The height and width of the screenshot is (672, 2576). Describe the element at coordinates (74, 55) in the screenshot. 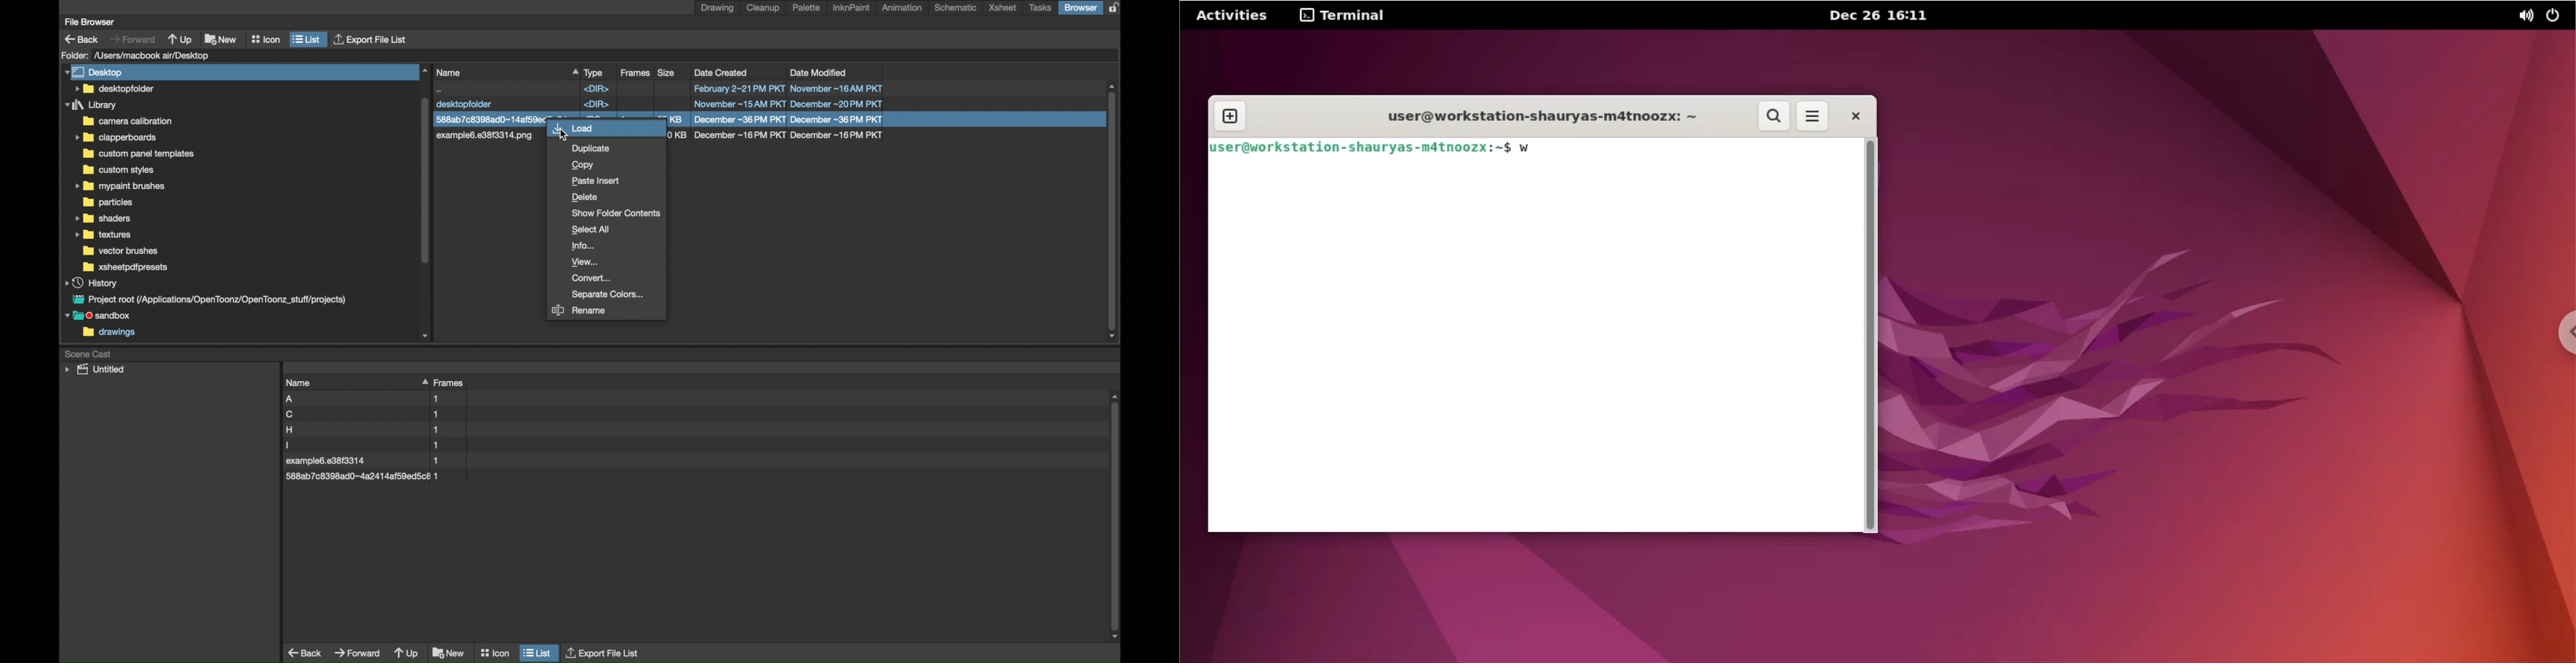

I see `folder` at that location.